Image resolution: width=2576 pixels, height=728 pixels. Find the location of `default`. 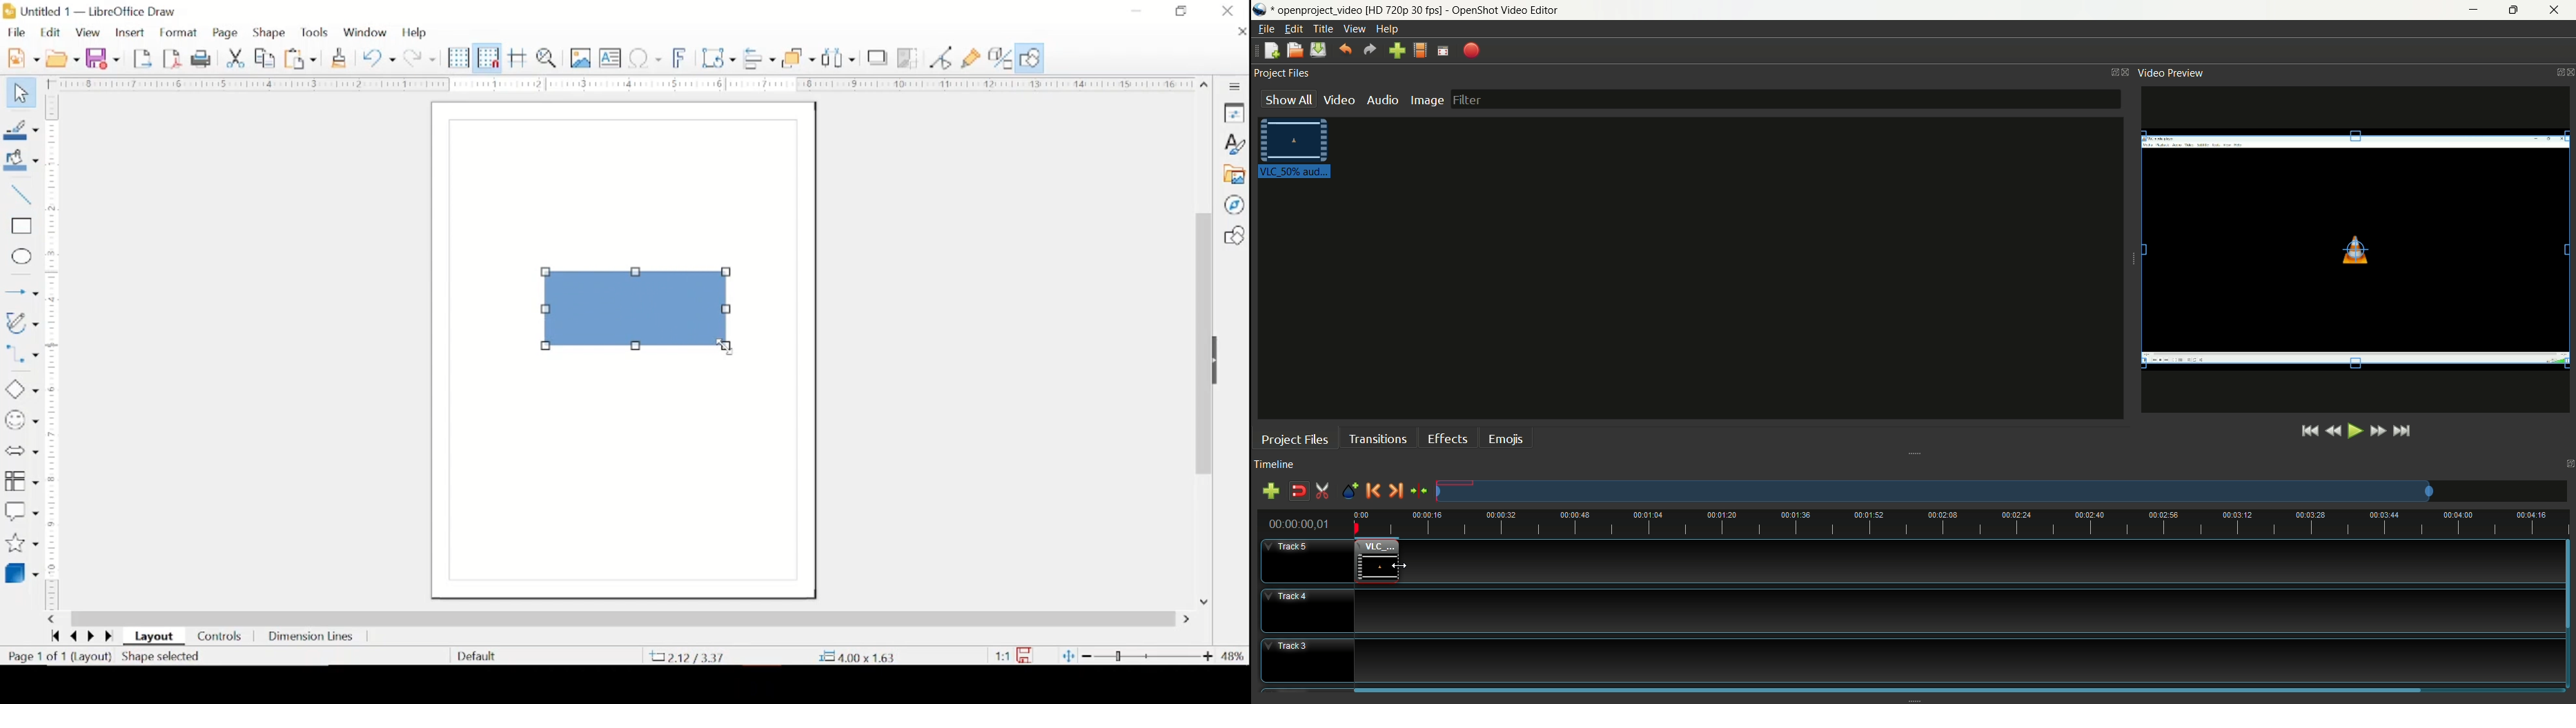

default is located at coordinates (476, 655).